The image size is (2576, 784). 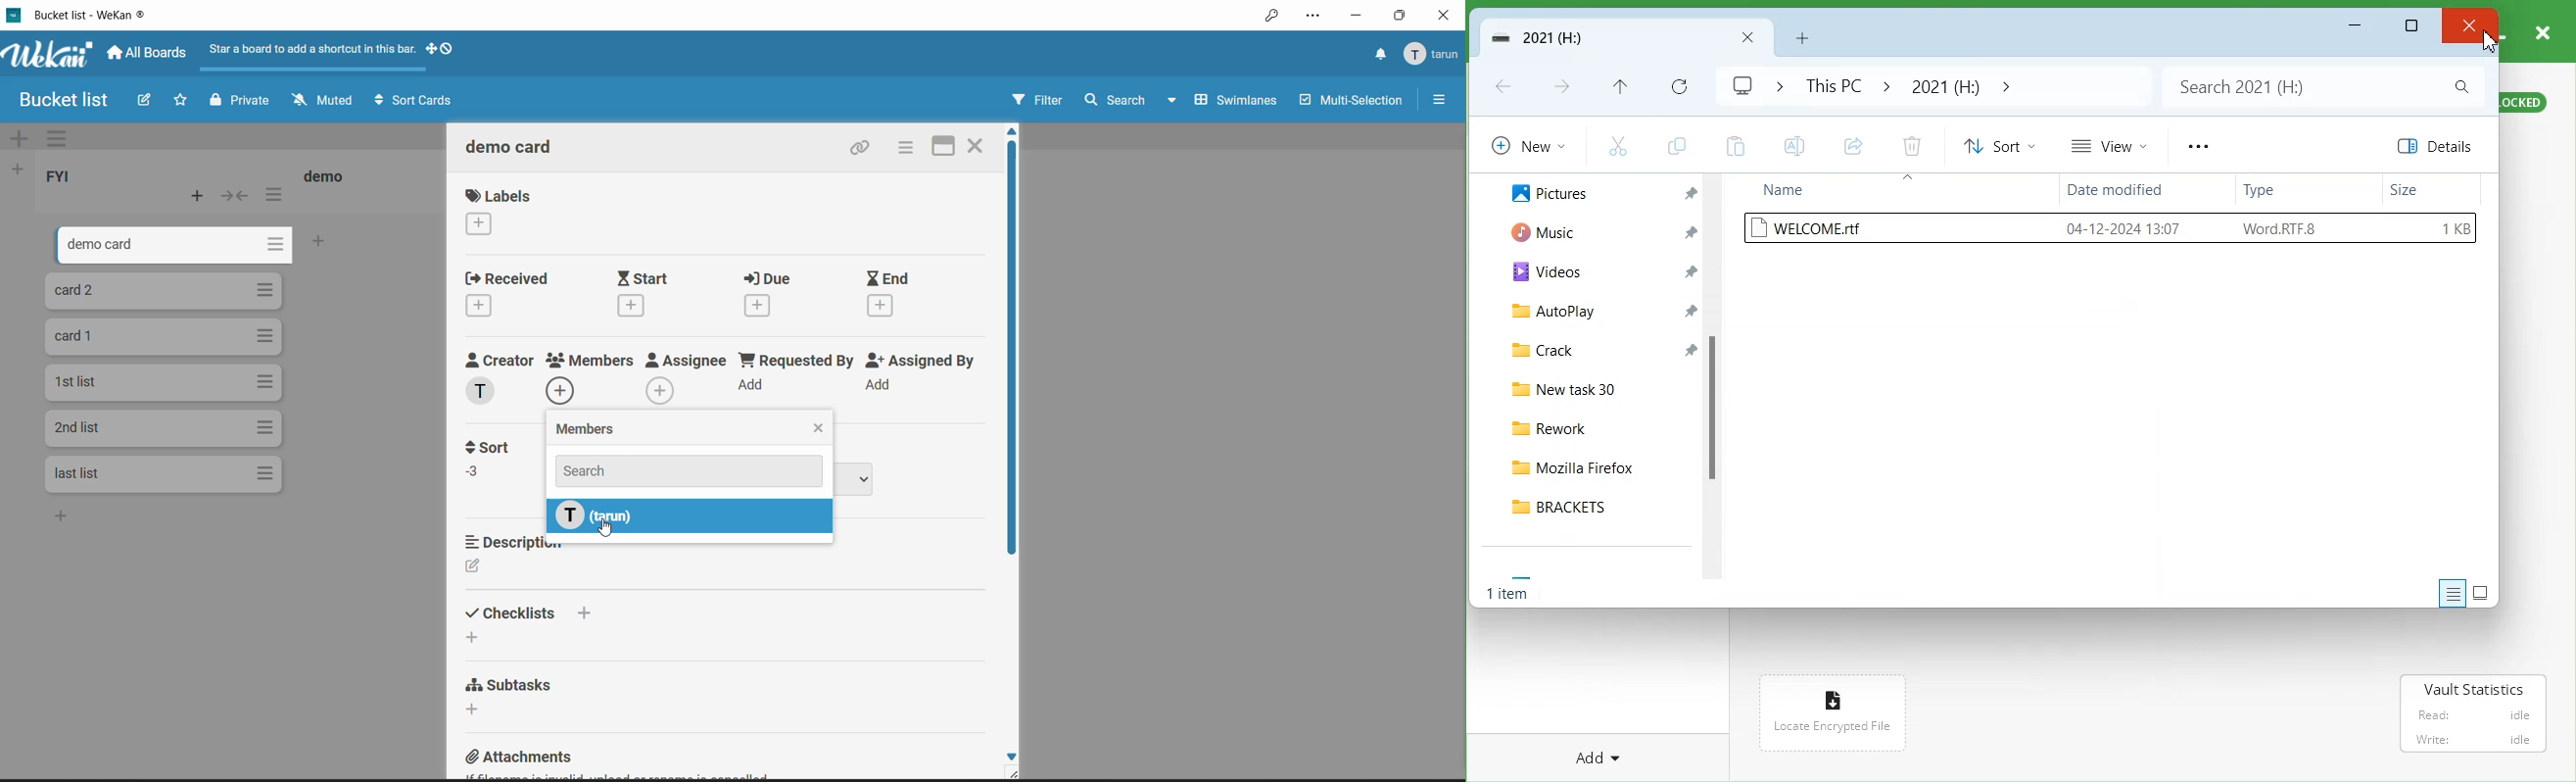 I want to click on add, so click(x=753, y=383).